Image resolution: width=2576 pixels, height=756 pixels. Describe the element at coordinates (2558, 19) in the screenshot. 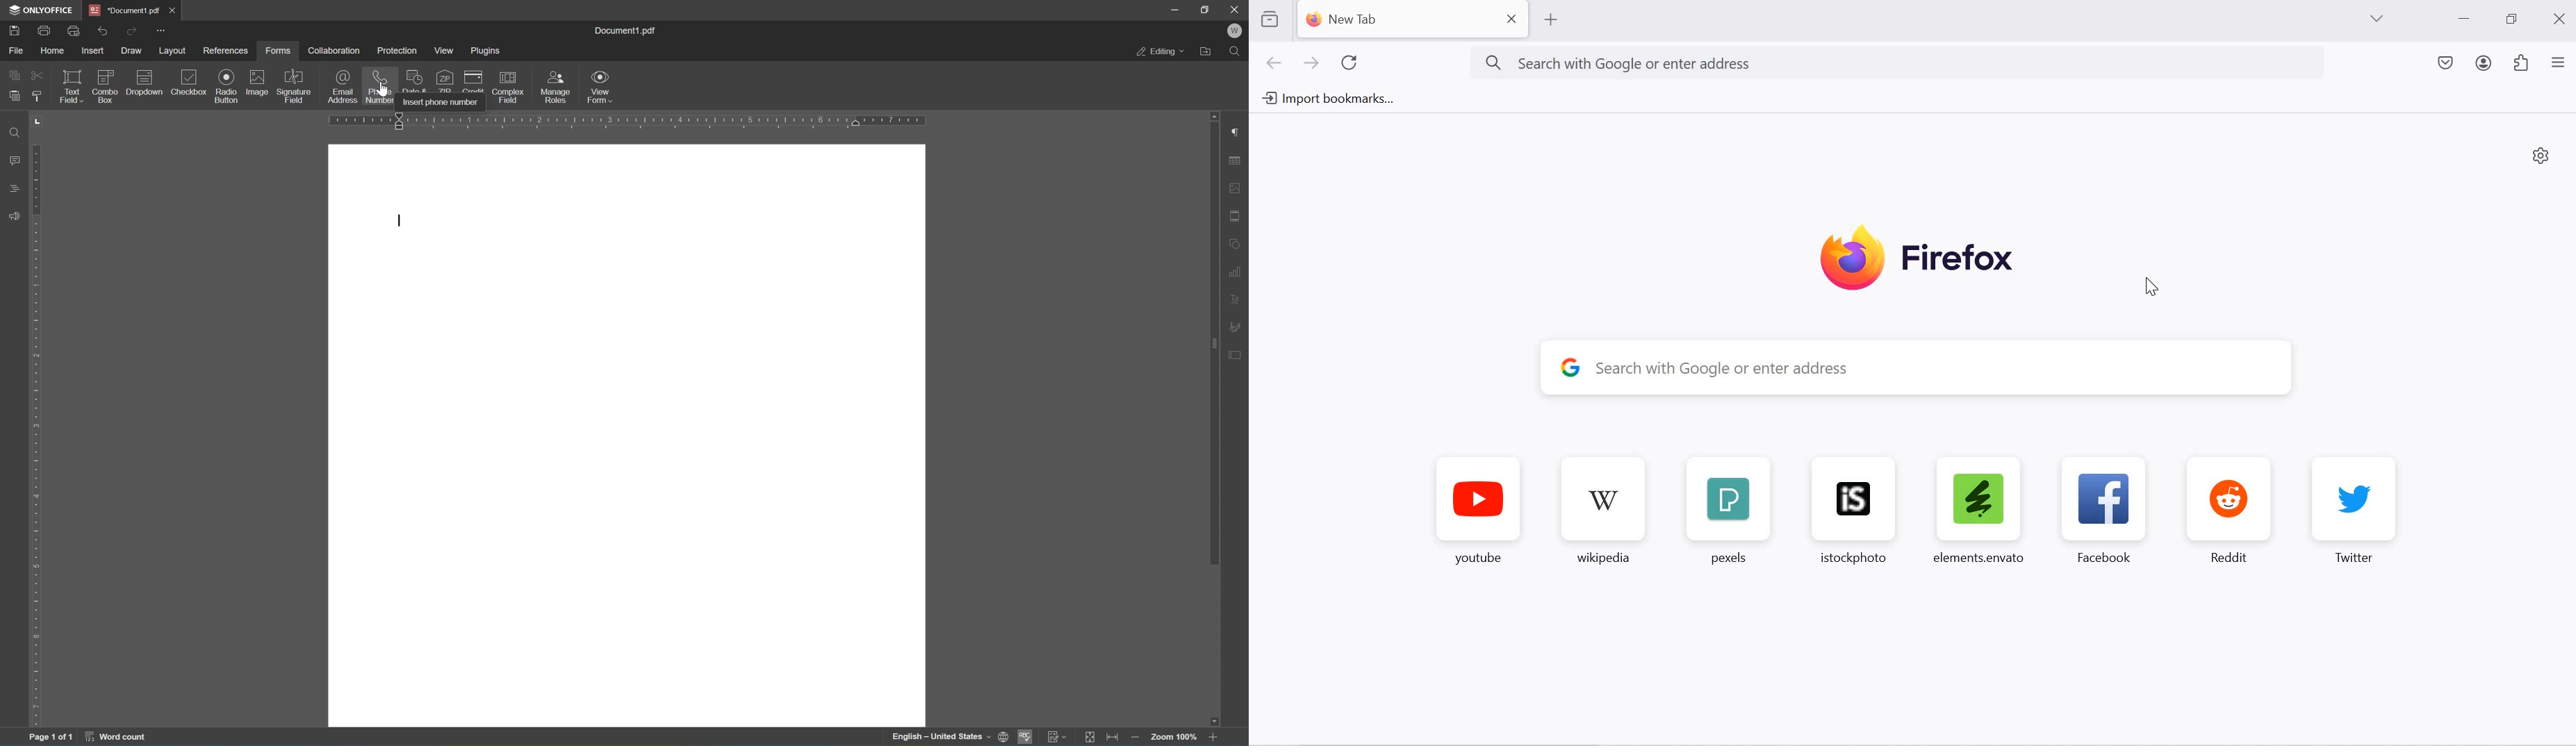

I see `close` at that location.